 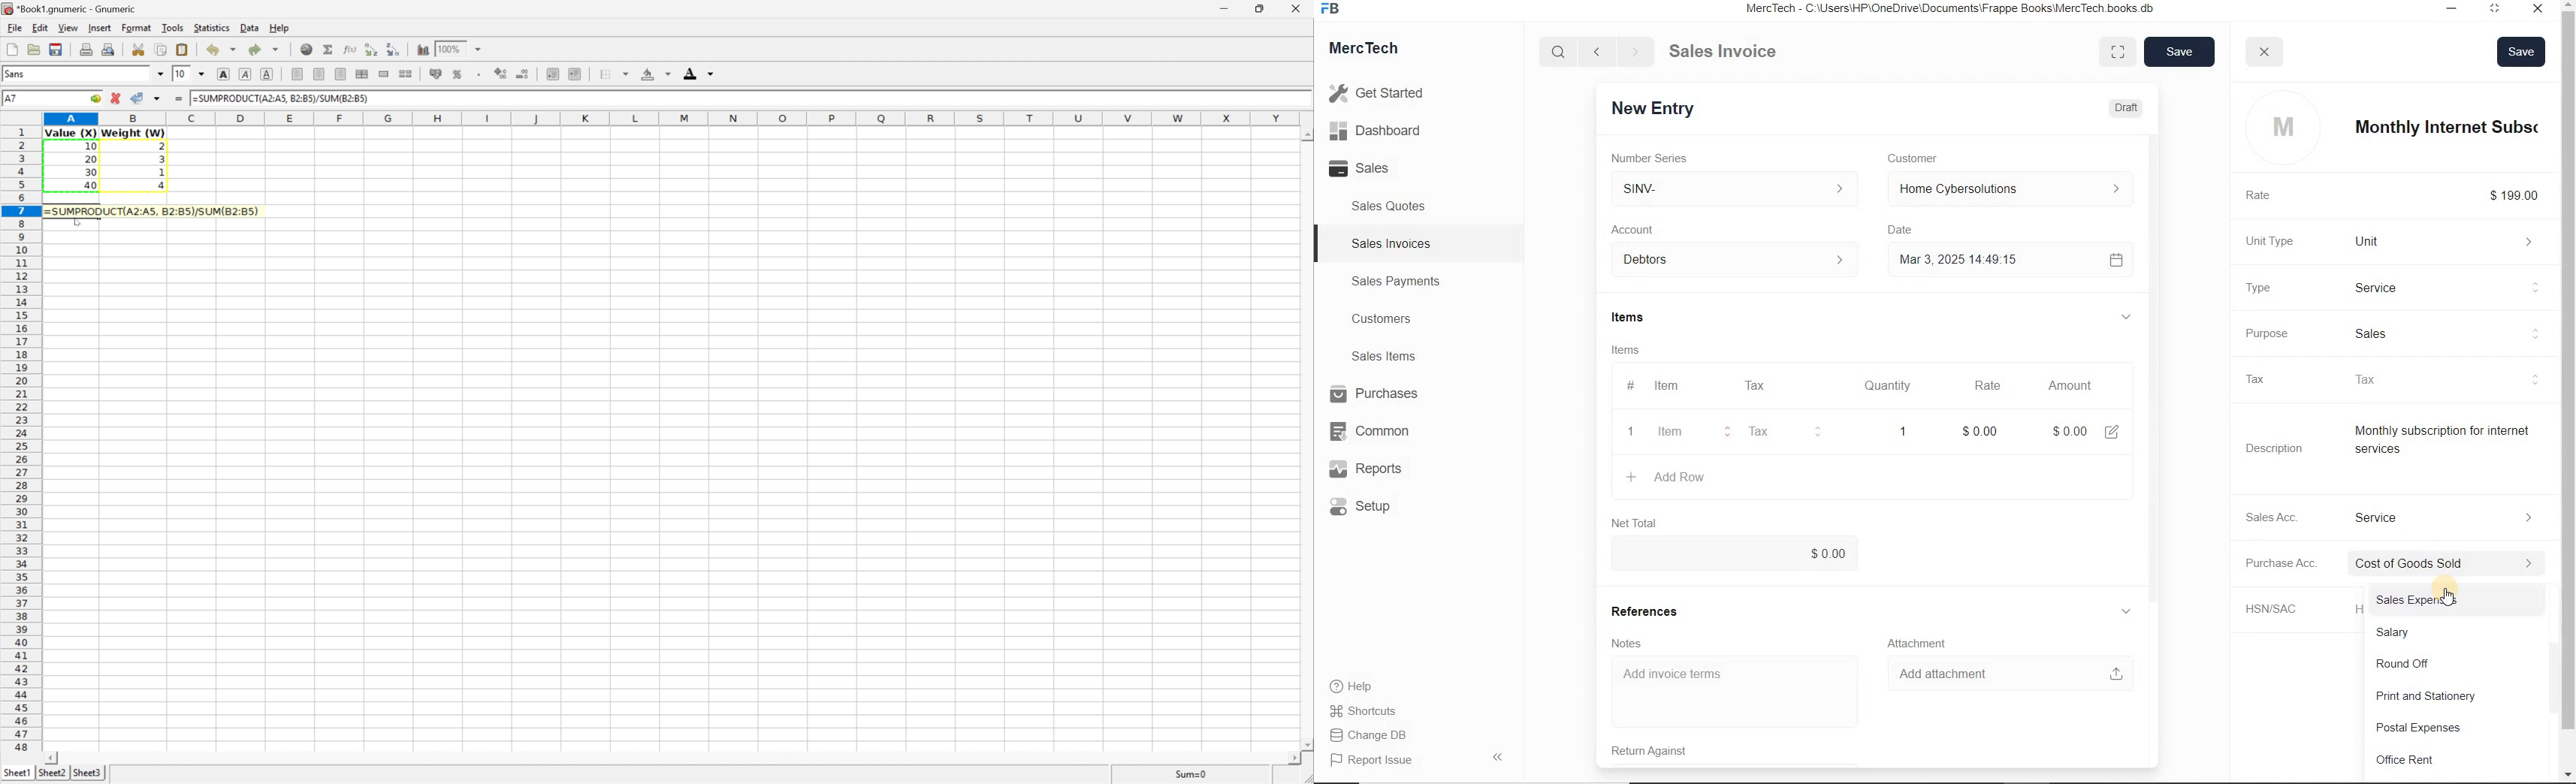 I want to click on Description, so click(x=2283, y=448).